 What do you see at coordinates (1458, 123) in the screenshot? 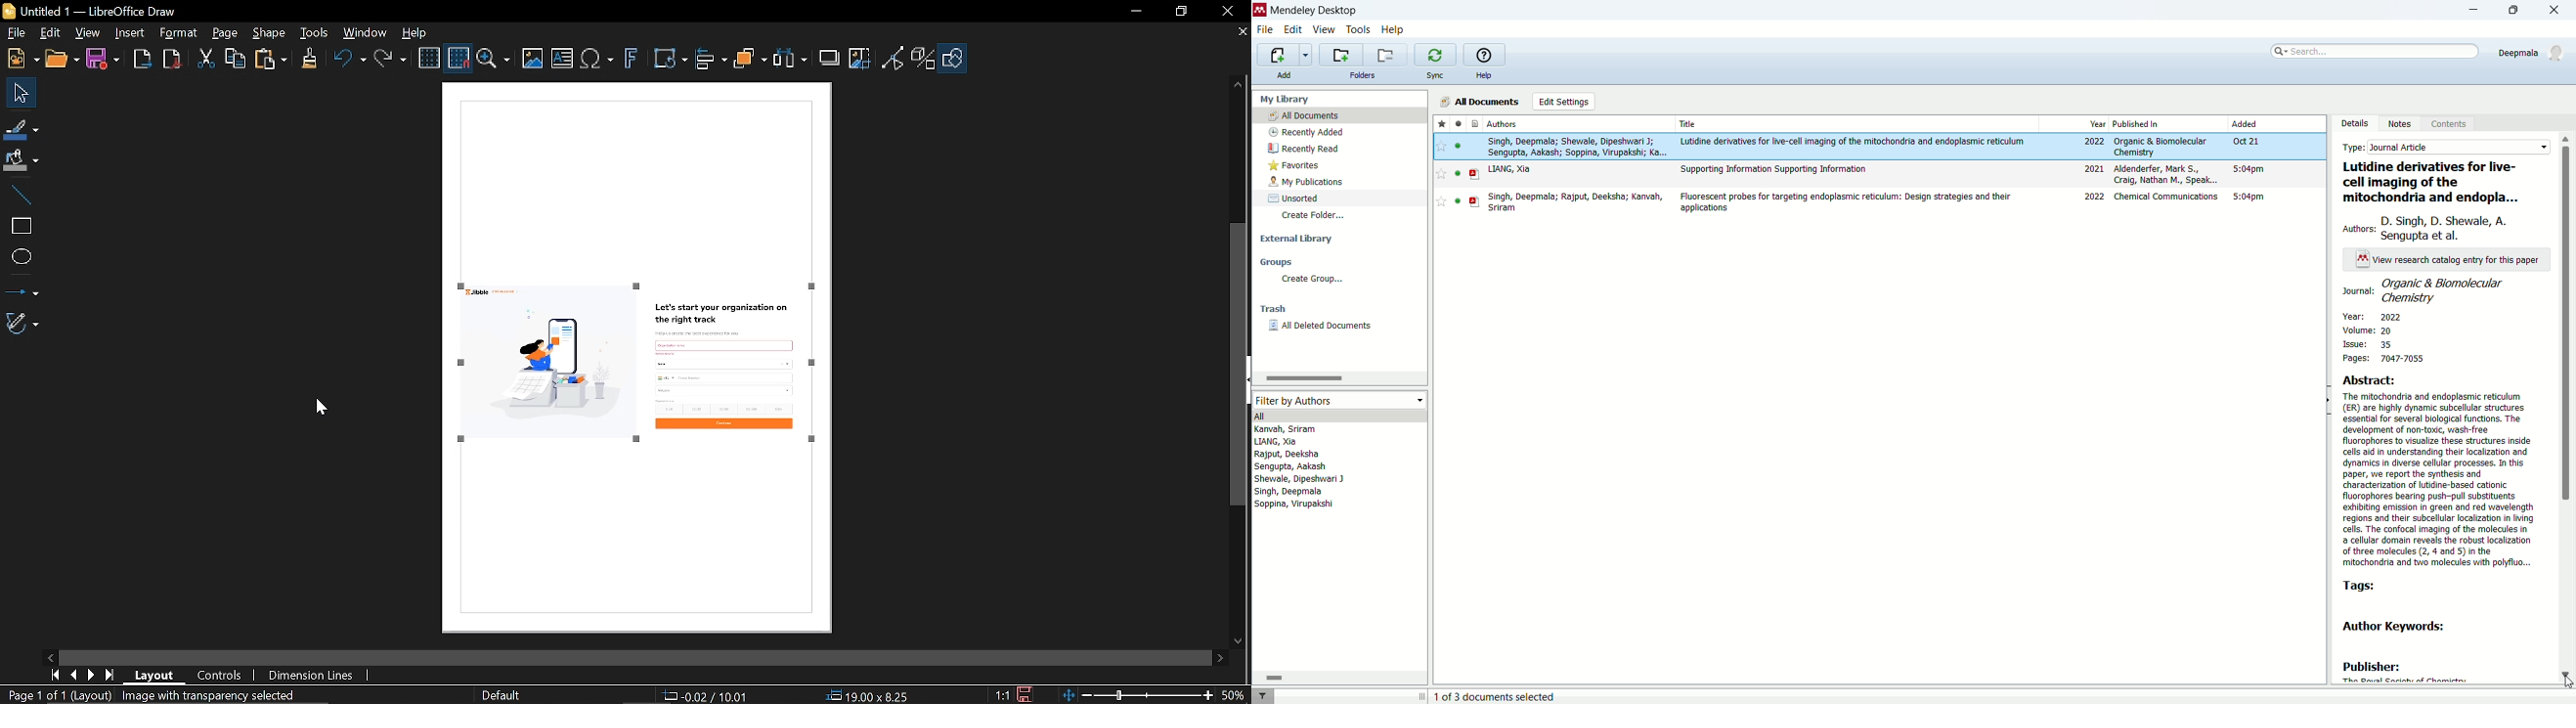
I see `read/unread` at bounding box center [1458, 123].